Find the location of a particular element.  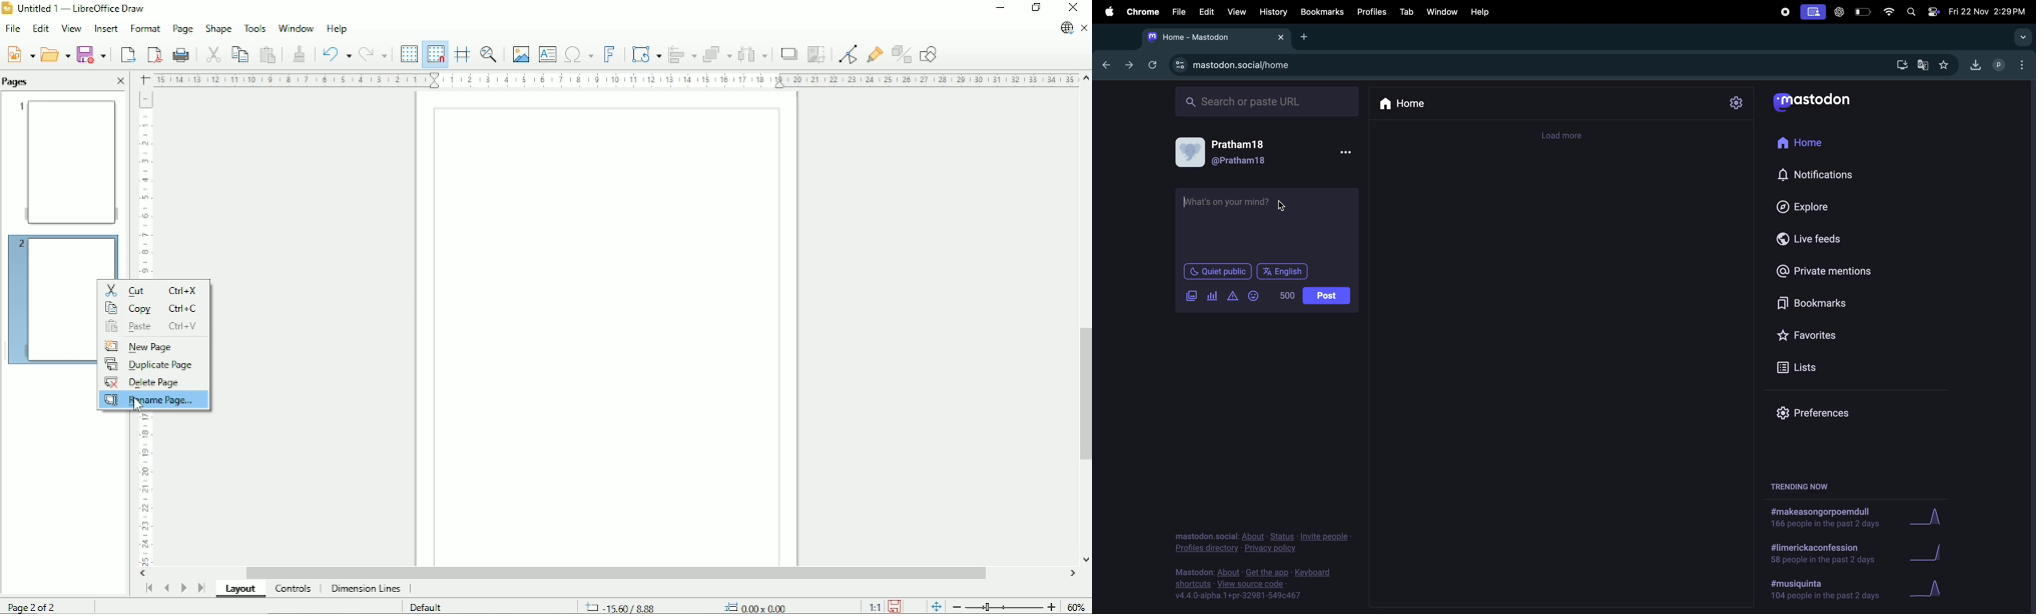

graph is located at coordinates (1934, 516).